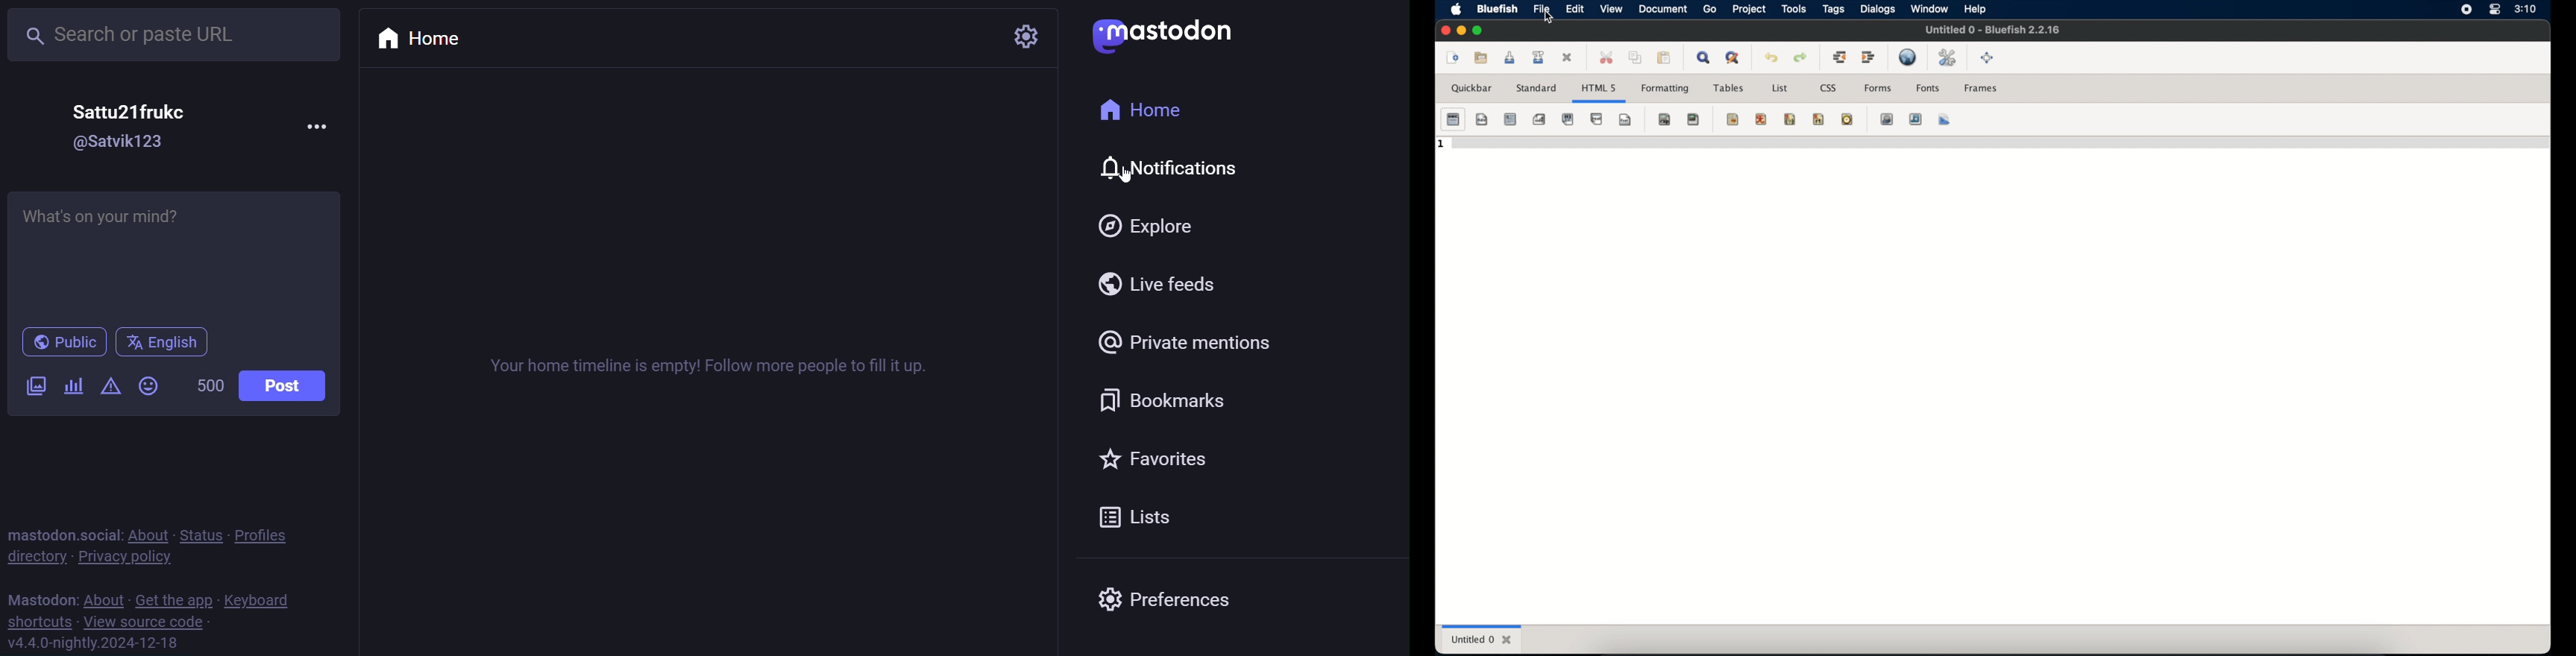 This screenshot has width=2576, height=672. I want to click on paragraph, so click(1568, 119).